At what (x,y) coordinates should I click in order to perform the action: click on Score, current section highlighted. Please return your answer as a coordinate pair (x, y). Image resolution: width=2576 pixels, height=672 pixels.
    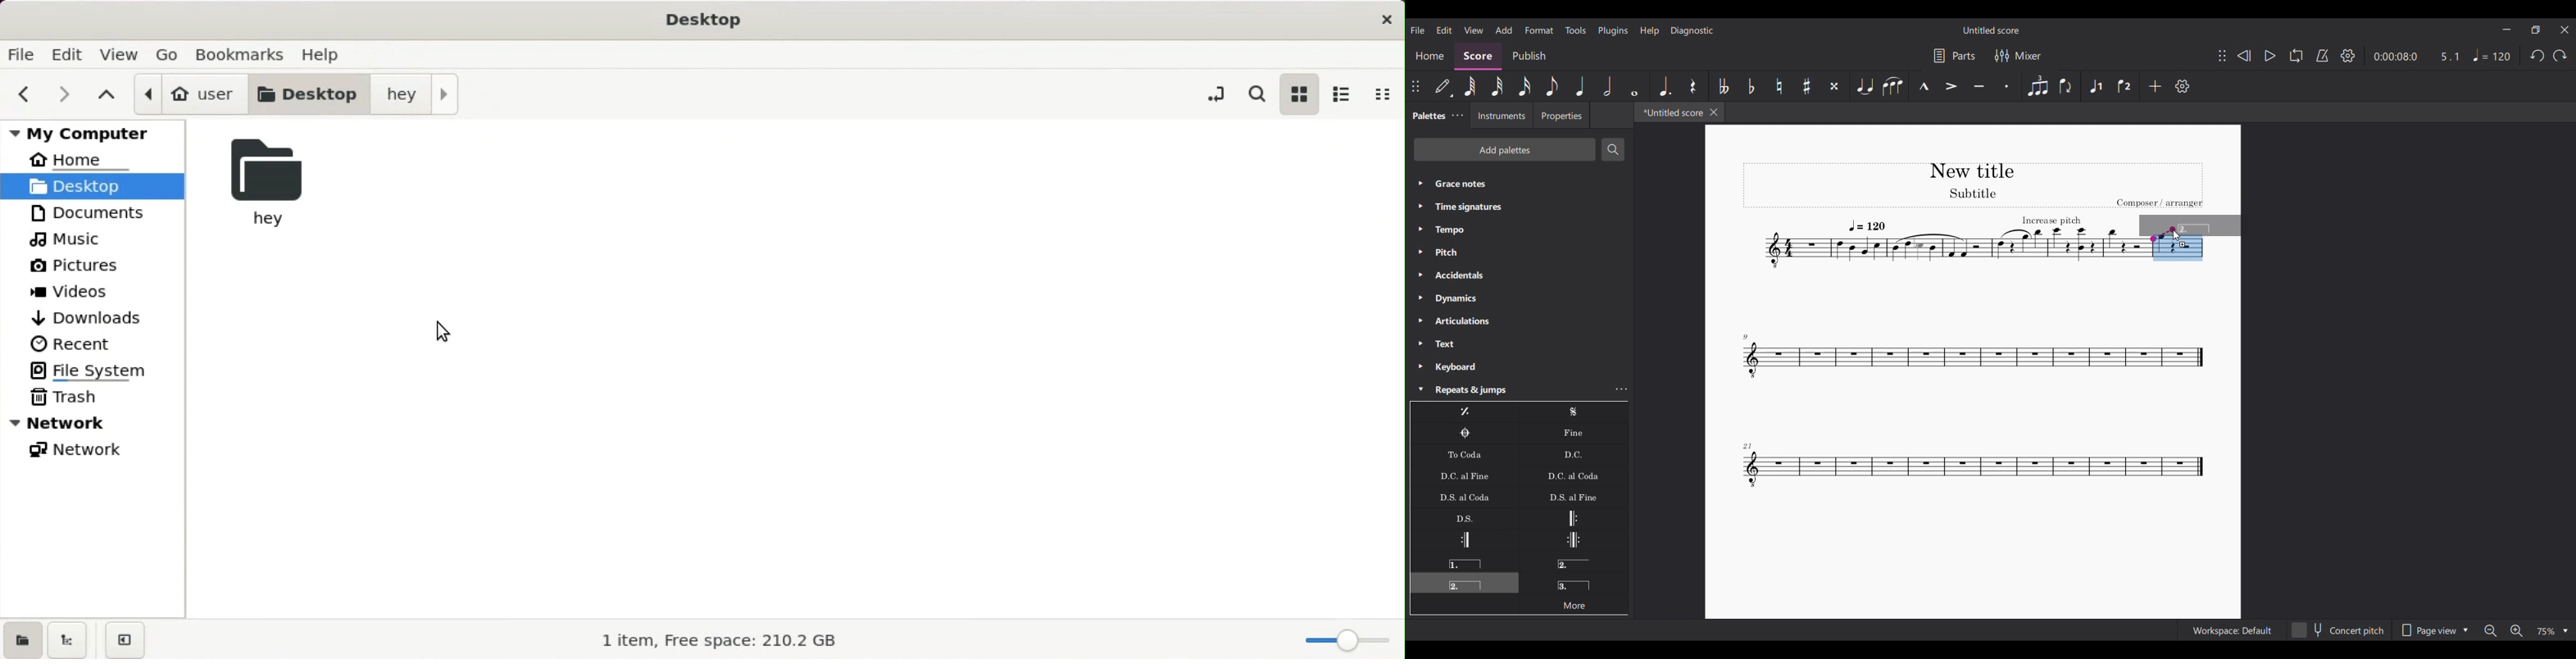
    Looking at the image, I should click on (1478, 56).